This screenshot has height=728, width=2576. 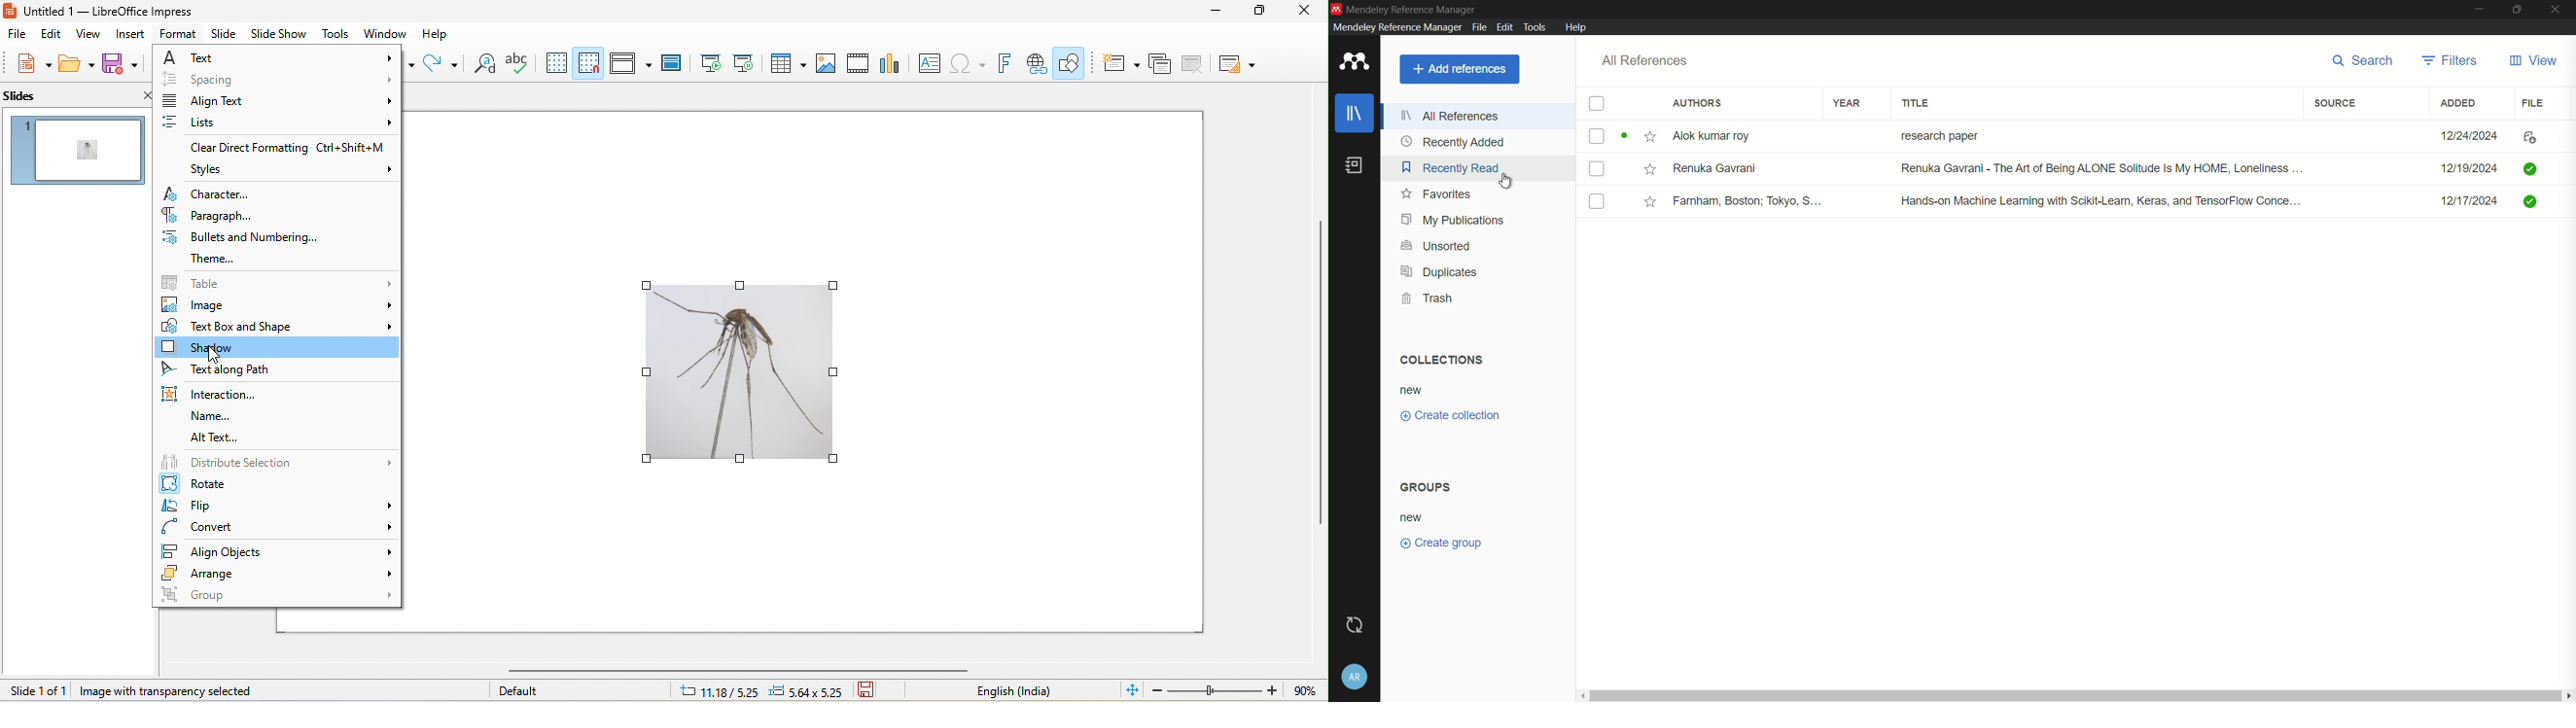 What do you see at coordinates (740, 373) in the screenshot?
I see `image` at bounding box center [740, 373].